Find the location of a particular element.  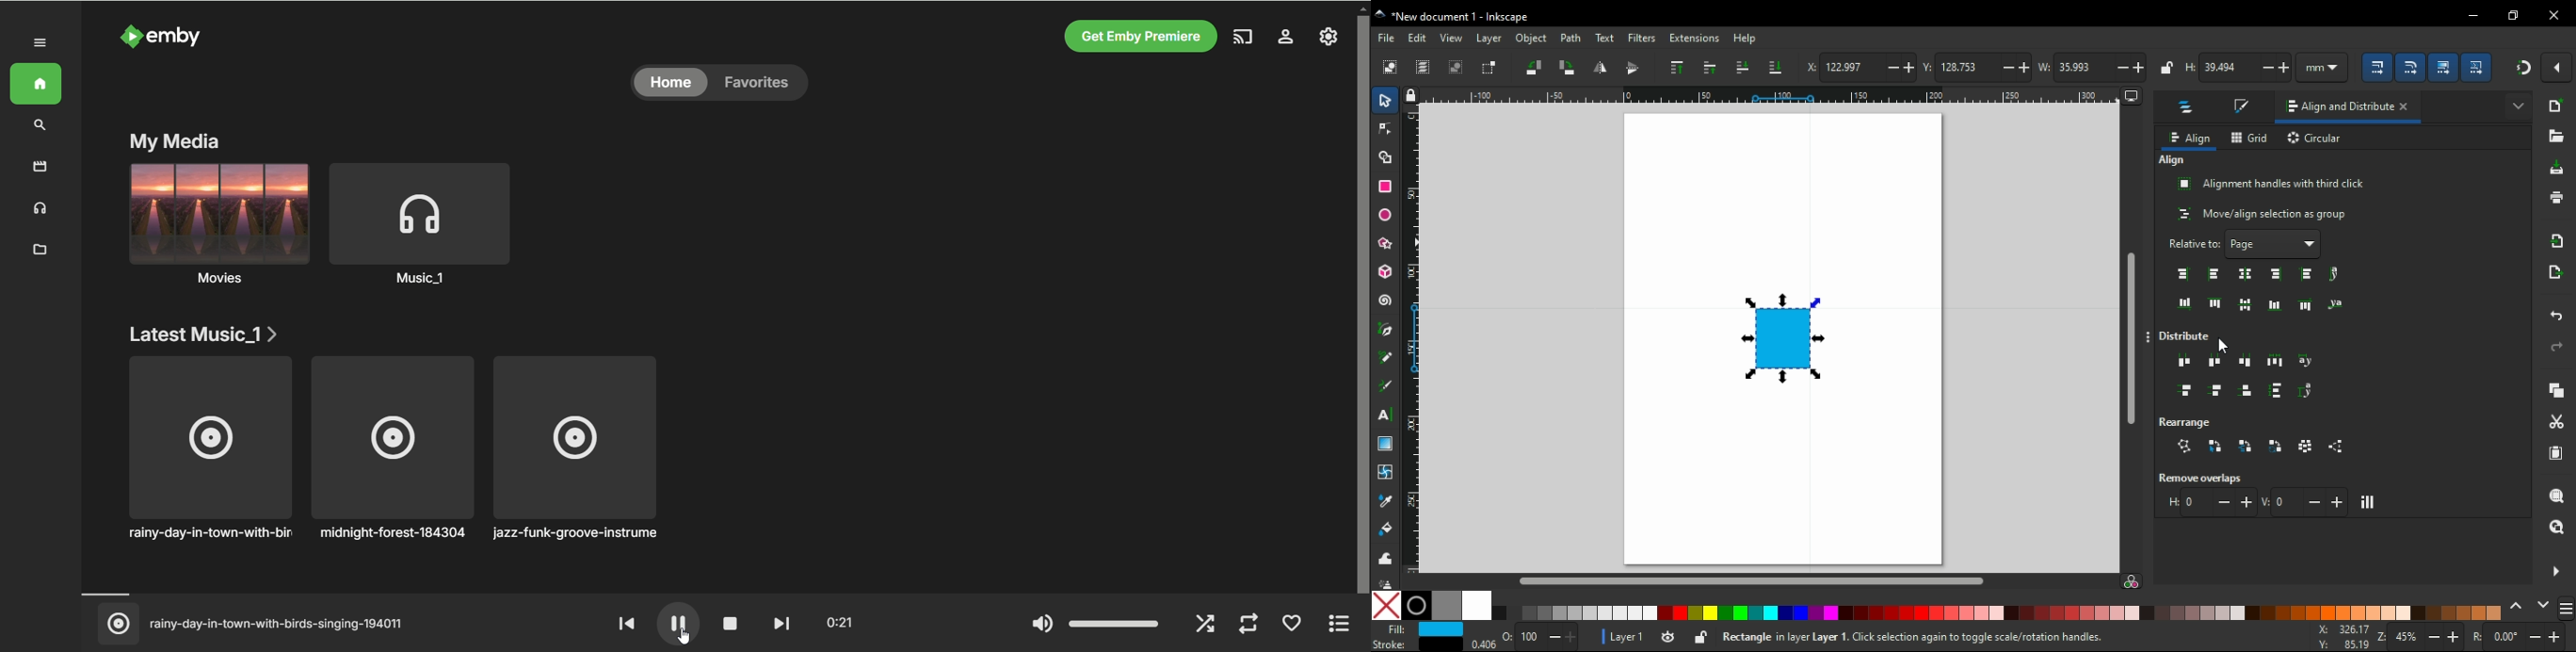

my media is located at coordinates (170, 142).